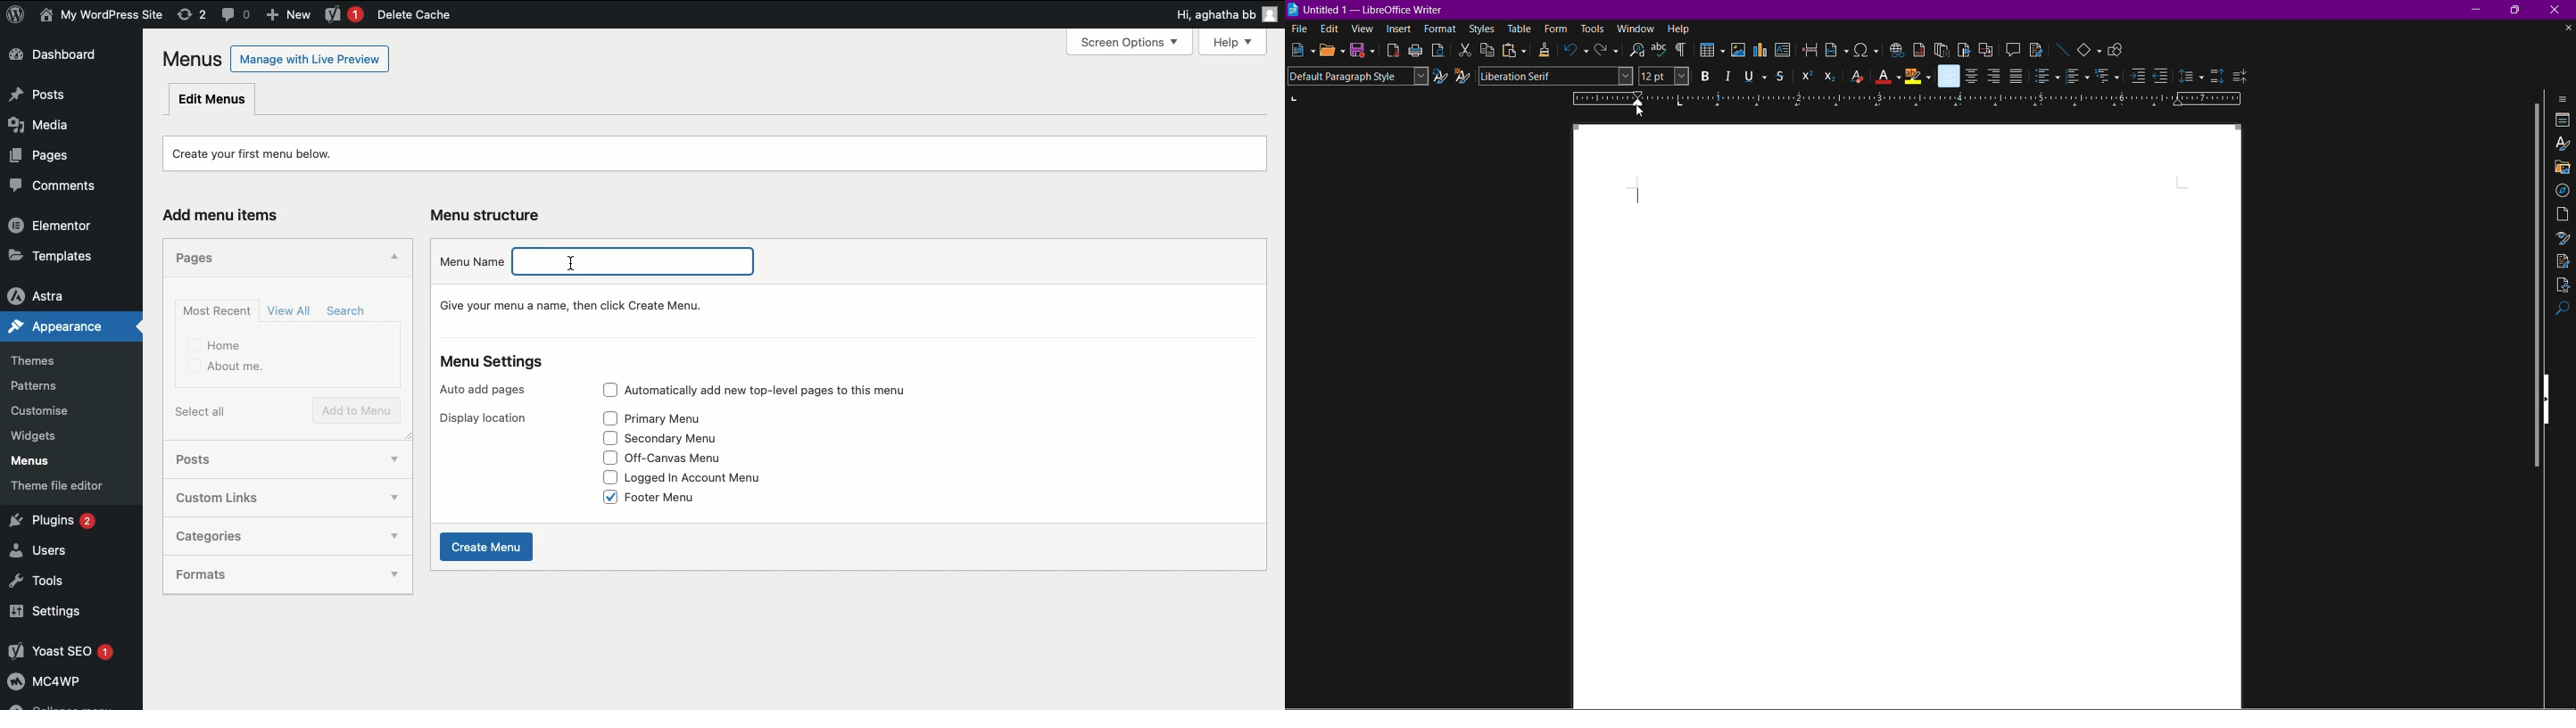 The image size is (2576, 728). Describe the element at coordinates (1482, 30) in the screenshot. I see `Styles` at that location.